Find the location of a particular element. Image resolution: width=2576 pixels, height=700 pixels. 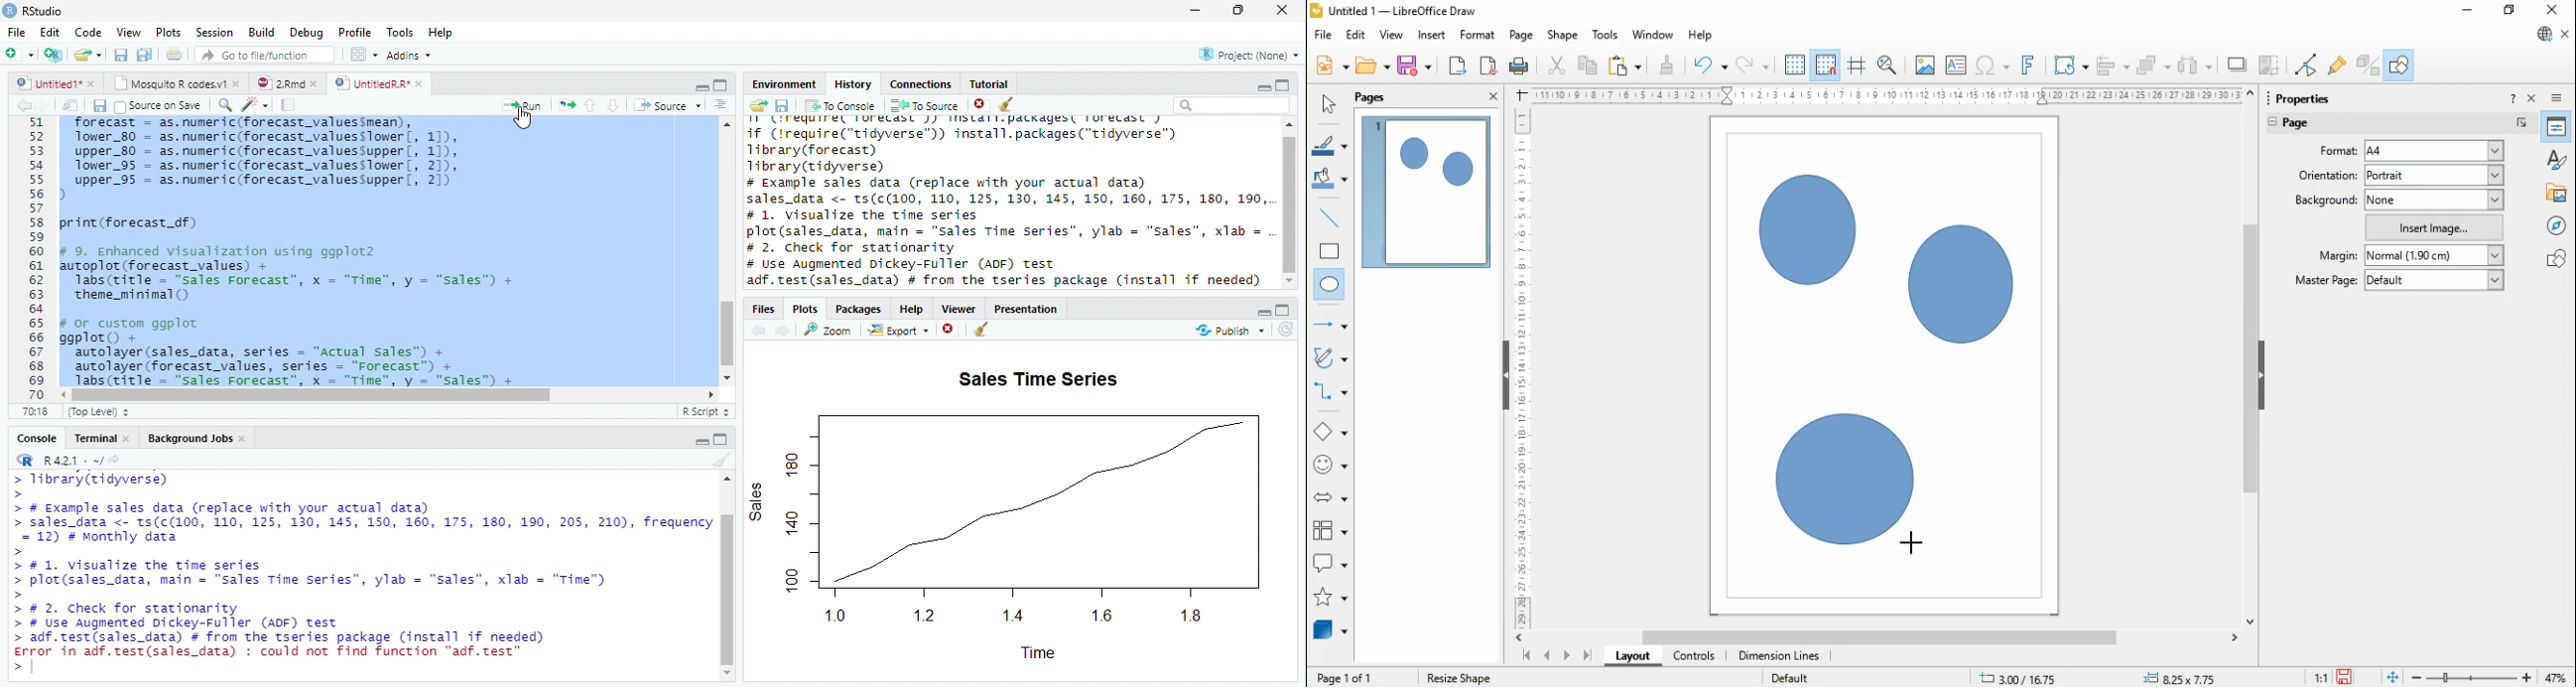

Maximize is located at coordinates (1283, 311).